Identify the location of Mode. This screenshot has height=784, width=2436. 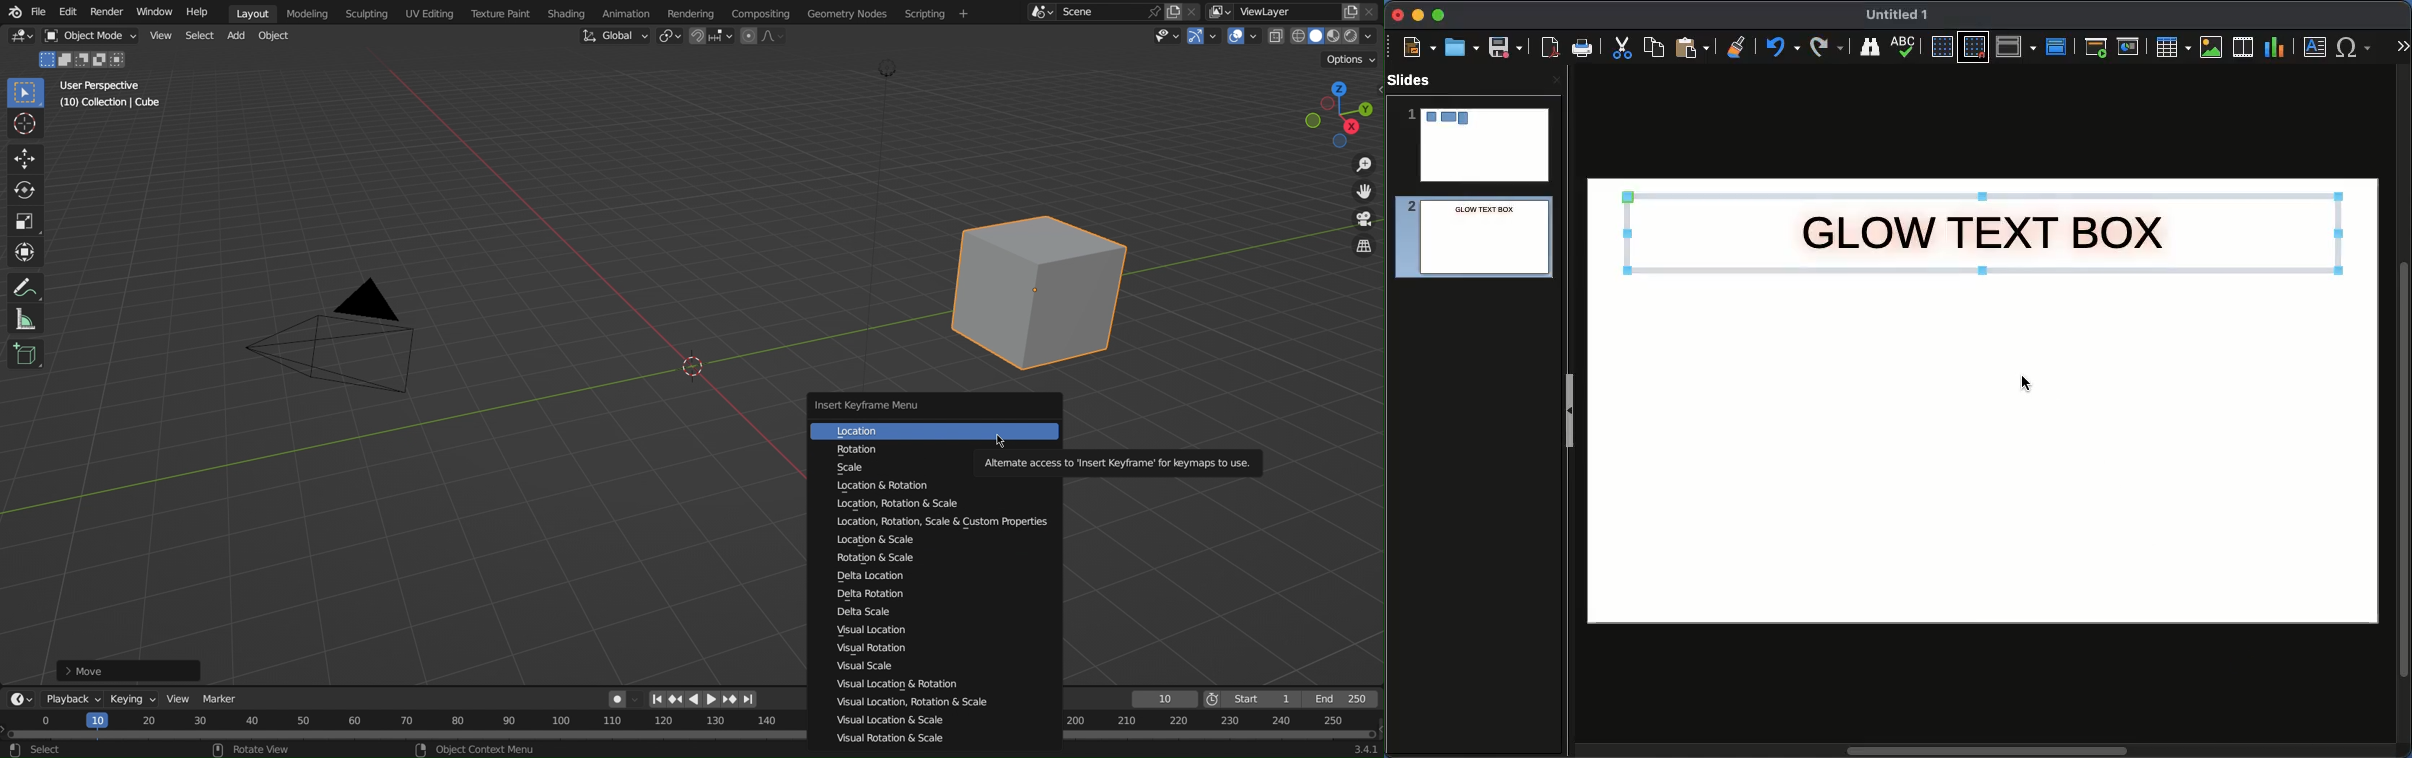
(84, 61).